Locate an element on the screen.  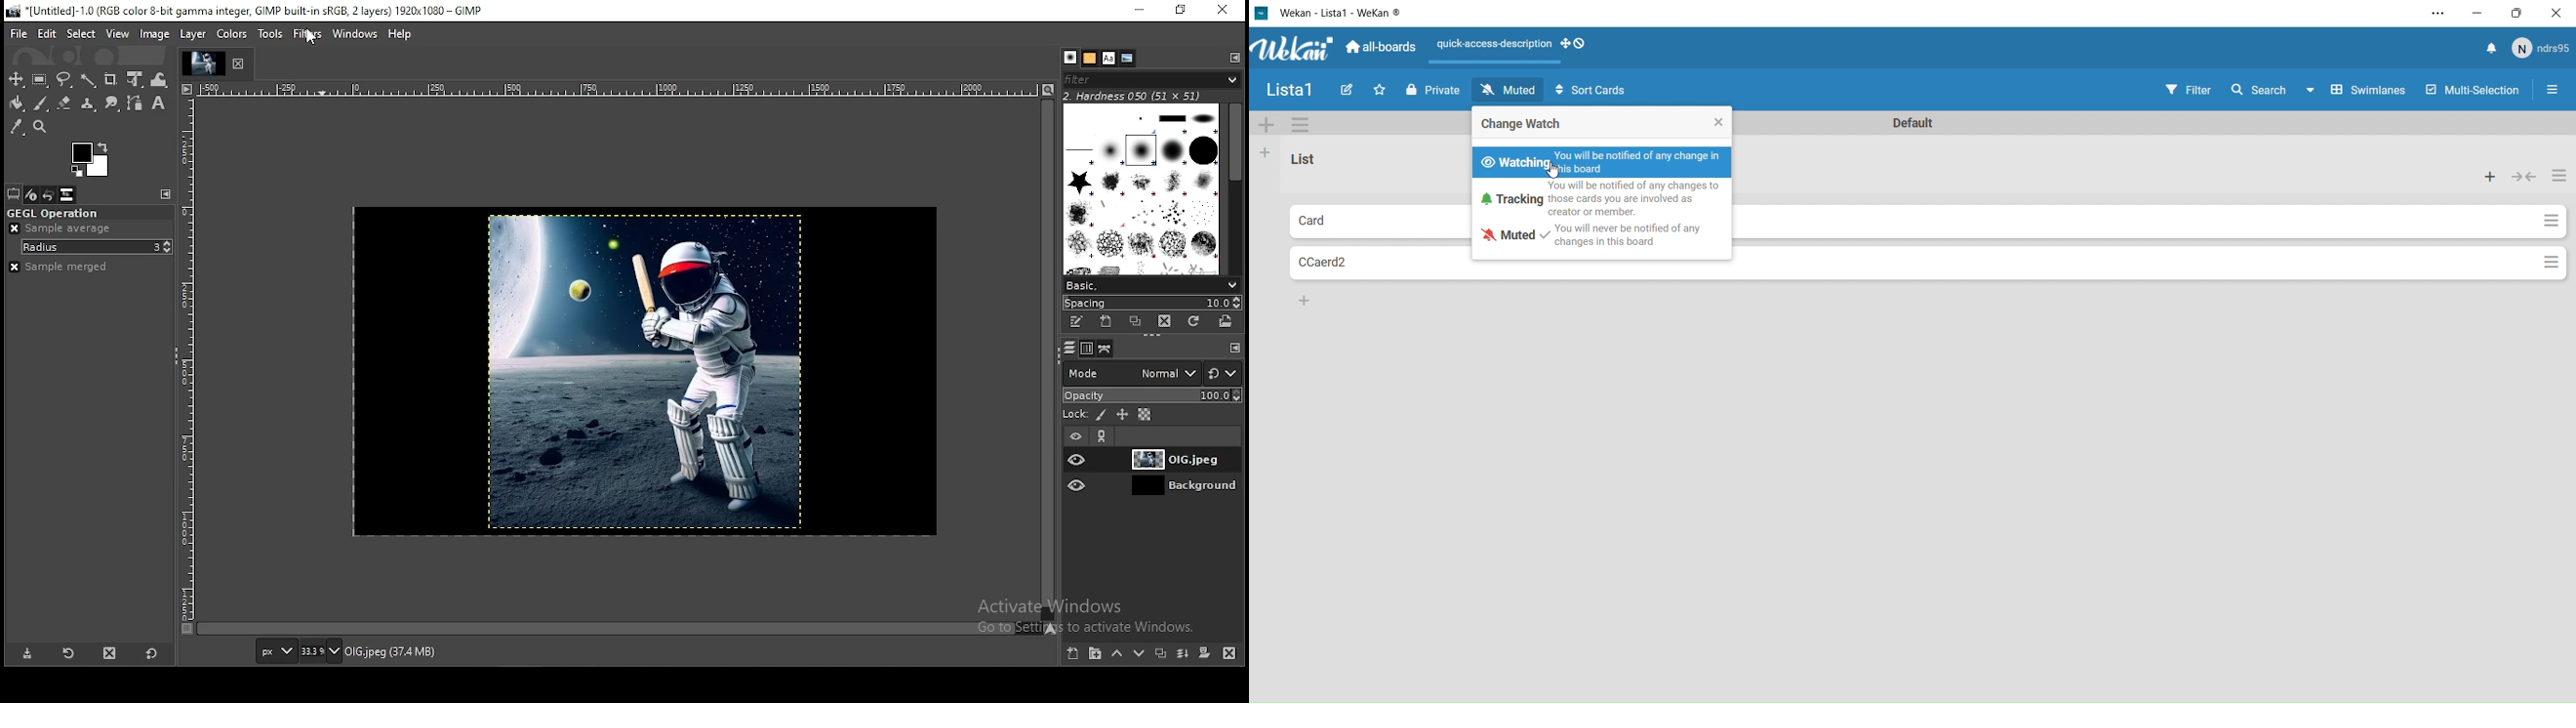
opacity is located at coordinates (1151, 394).